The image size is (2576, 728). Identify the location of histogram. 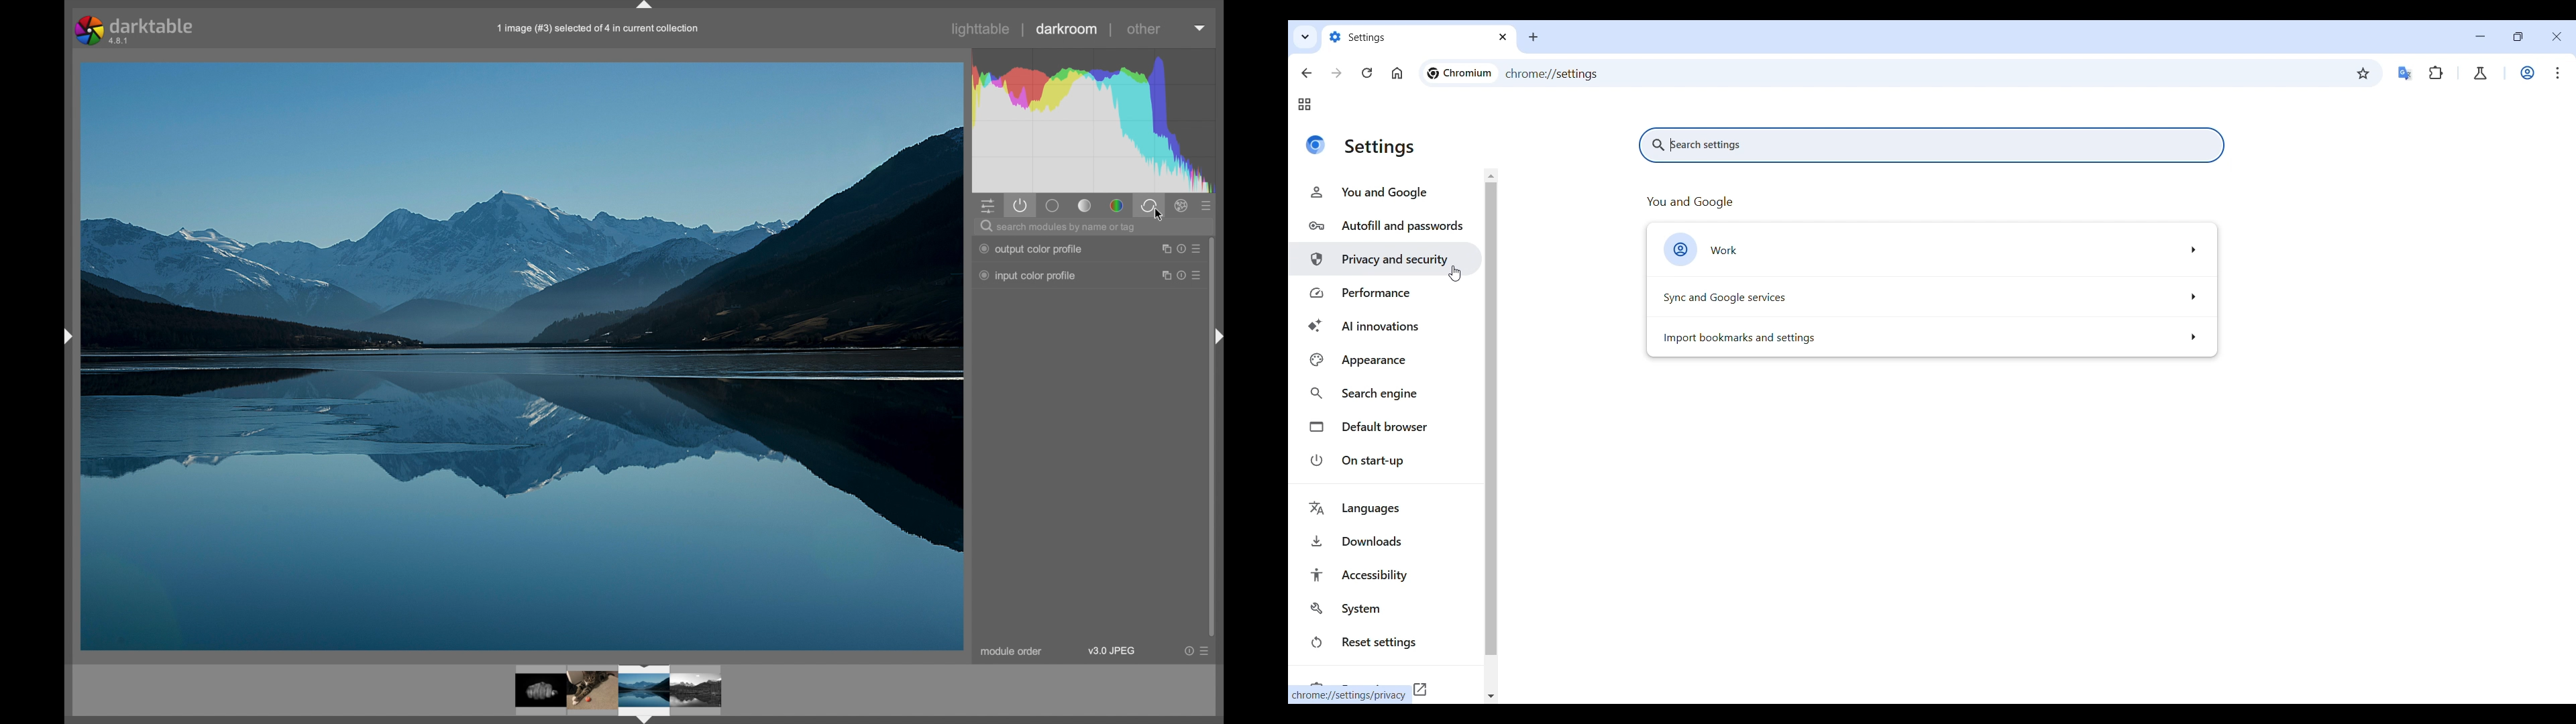
(1095, 119).